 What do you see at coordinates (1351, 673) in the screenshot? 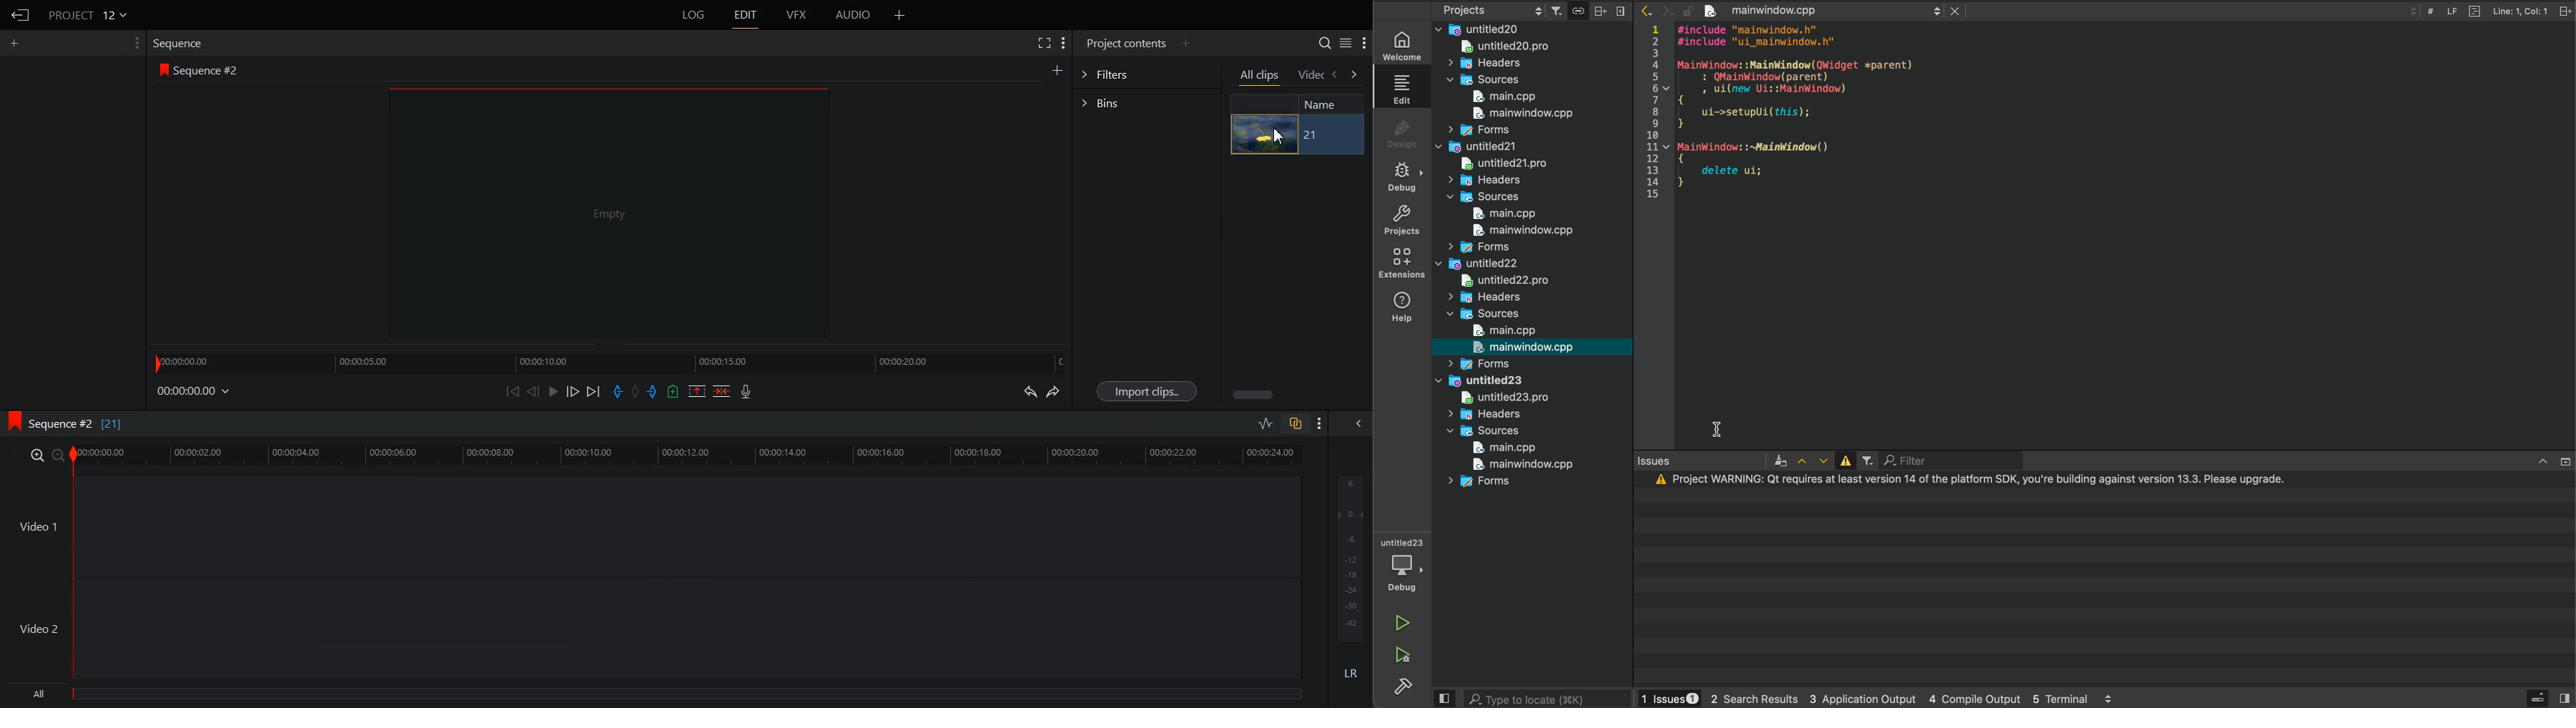
I see `Mute` at bounding box center [1351, 673].